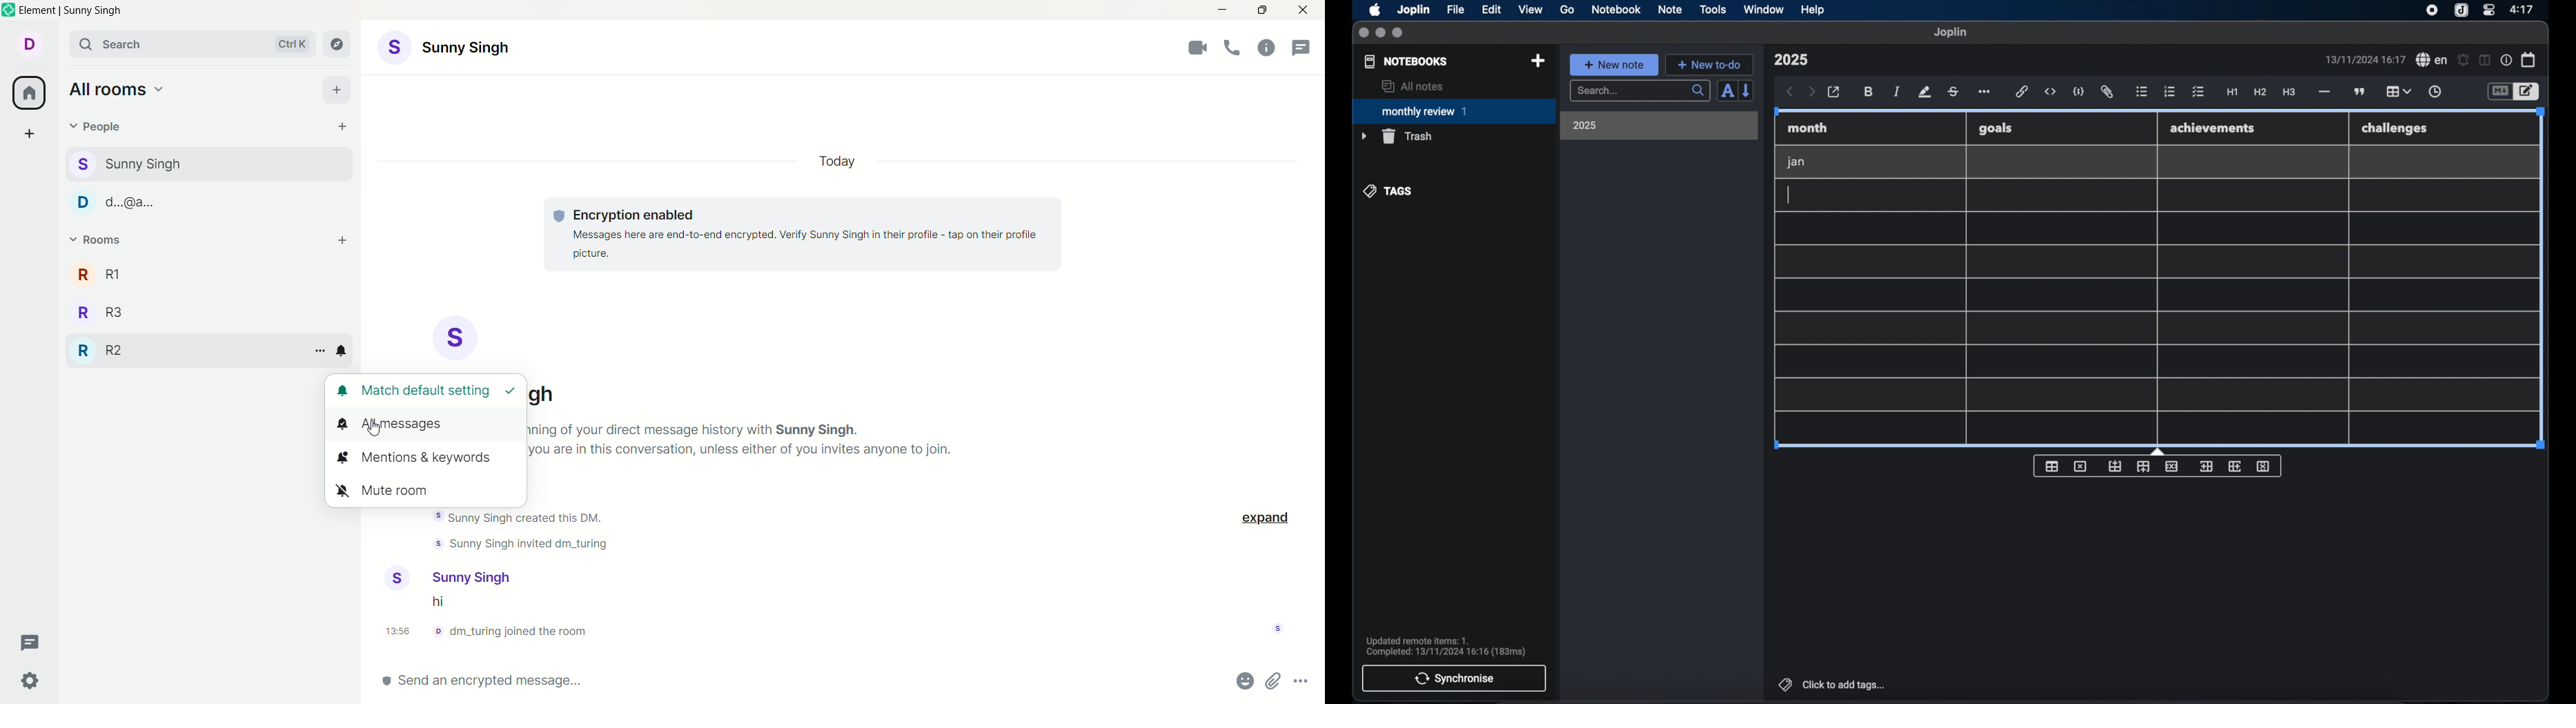  Describe the element at coordinates (1727, 91) in the screenshot. I see `sort order field` at that location.